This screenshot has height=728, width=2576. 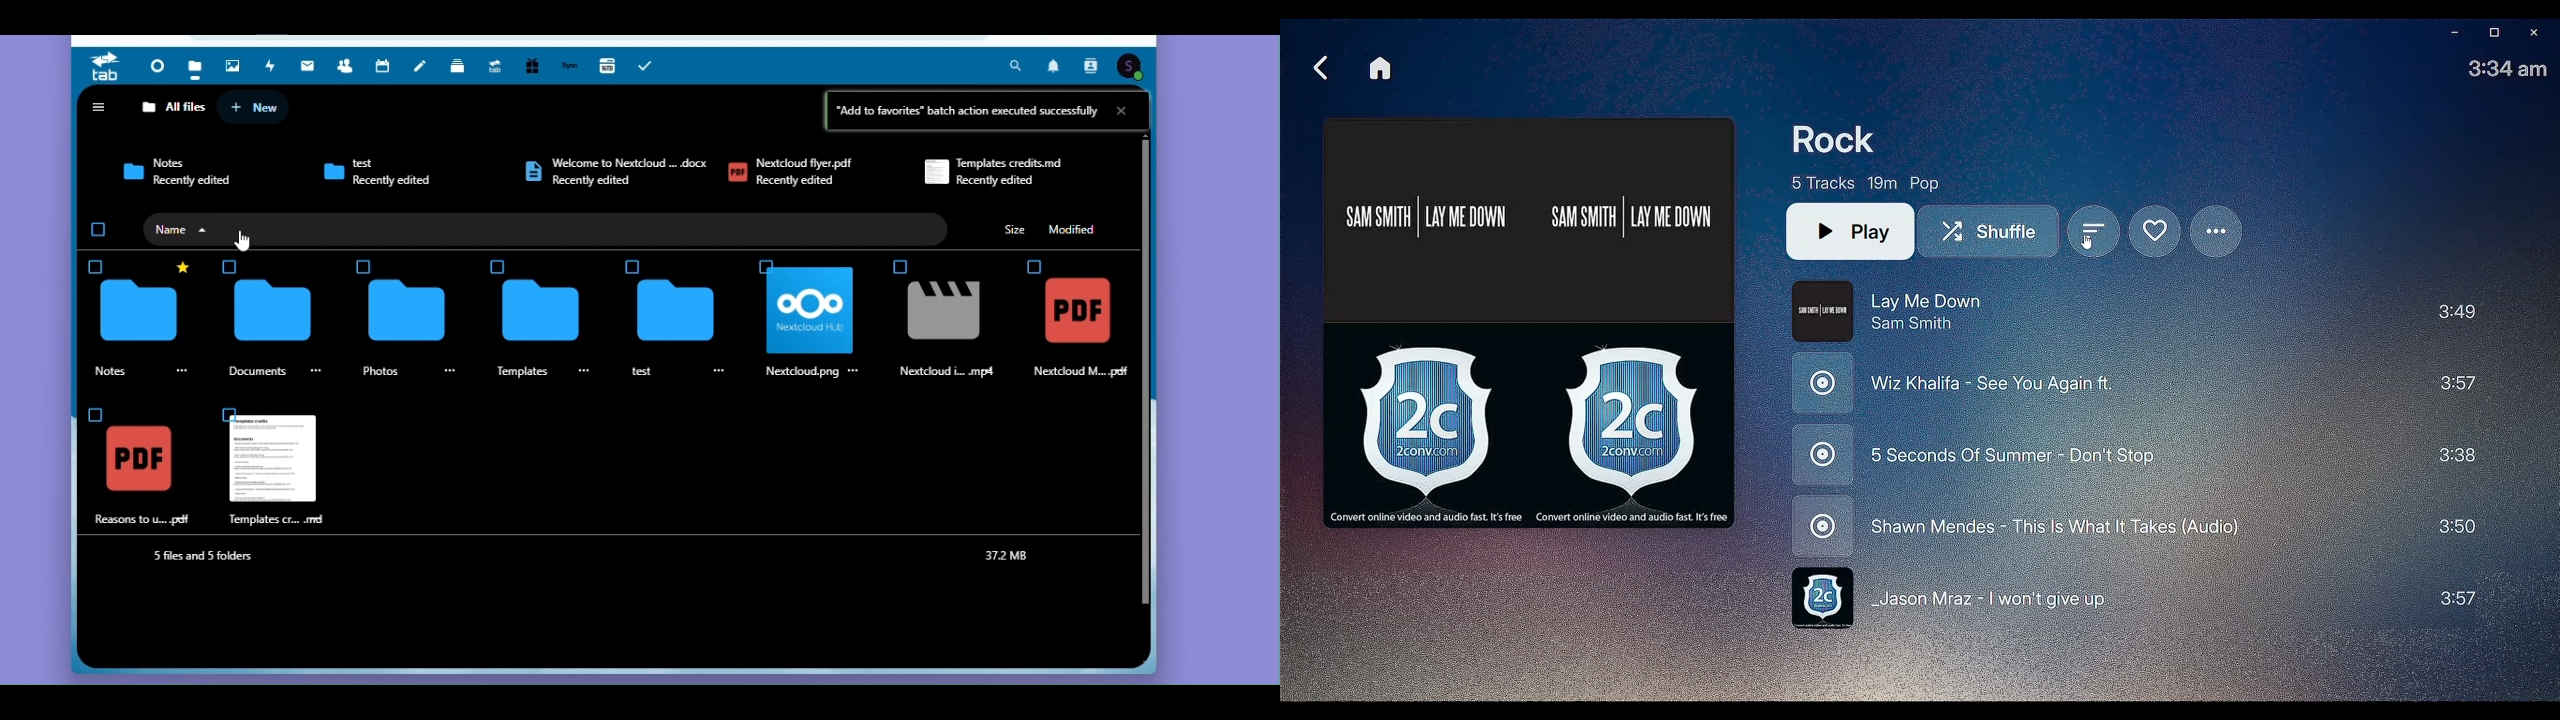 I want to click on Test, so click(x=642, y=370).